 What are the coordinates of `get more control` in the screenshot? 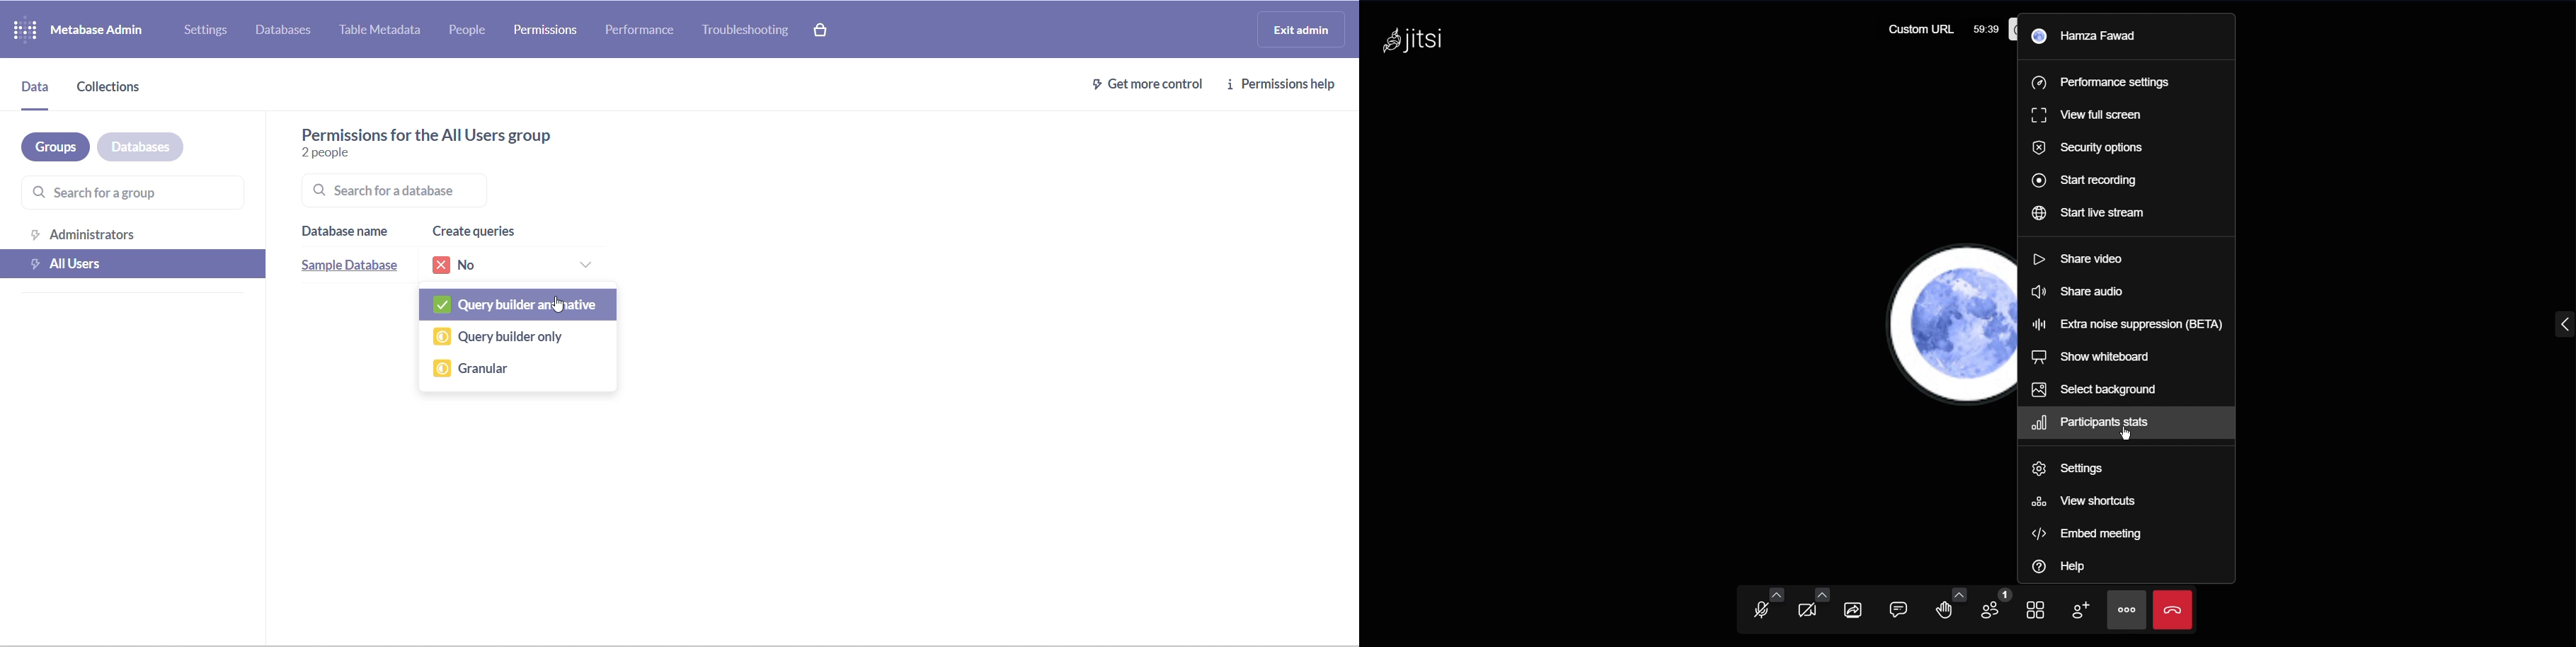 It's located at (1139, 86).